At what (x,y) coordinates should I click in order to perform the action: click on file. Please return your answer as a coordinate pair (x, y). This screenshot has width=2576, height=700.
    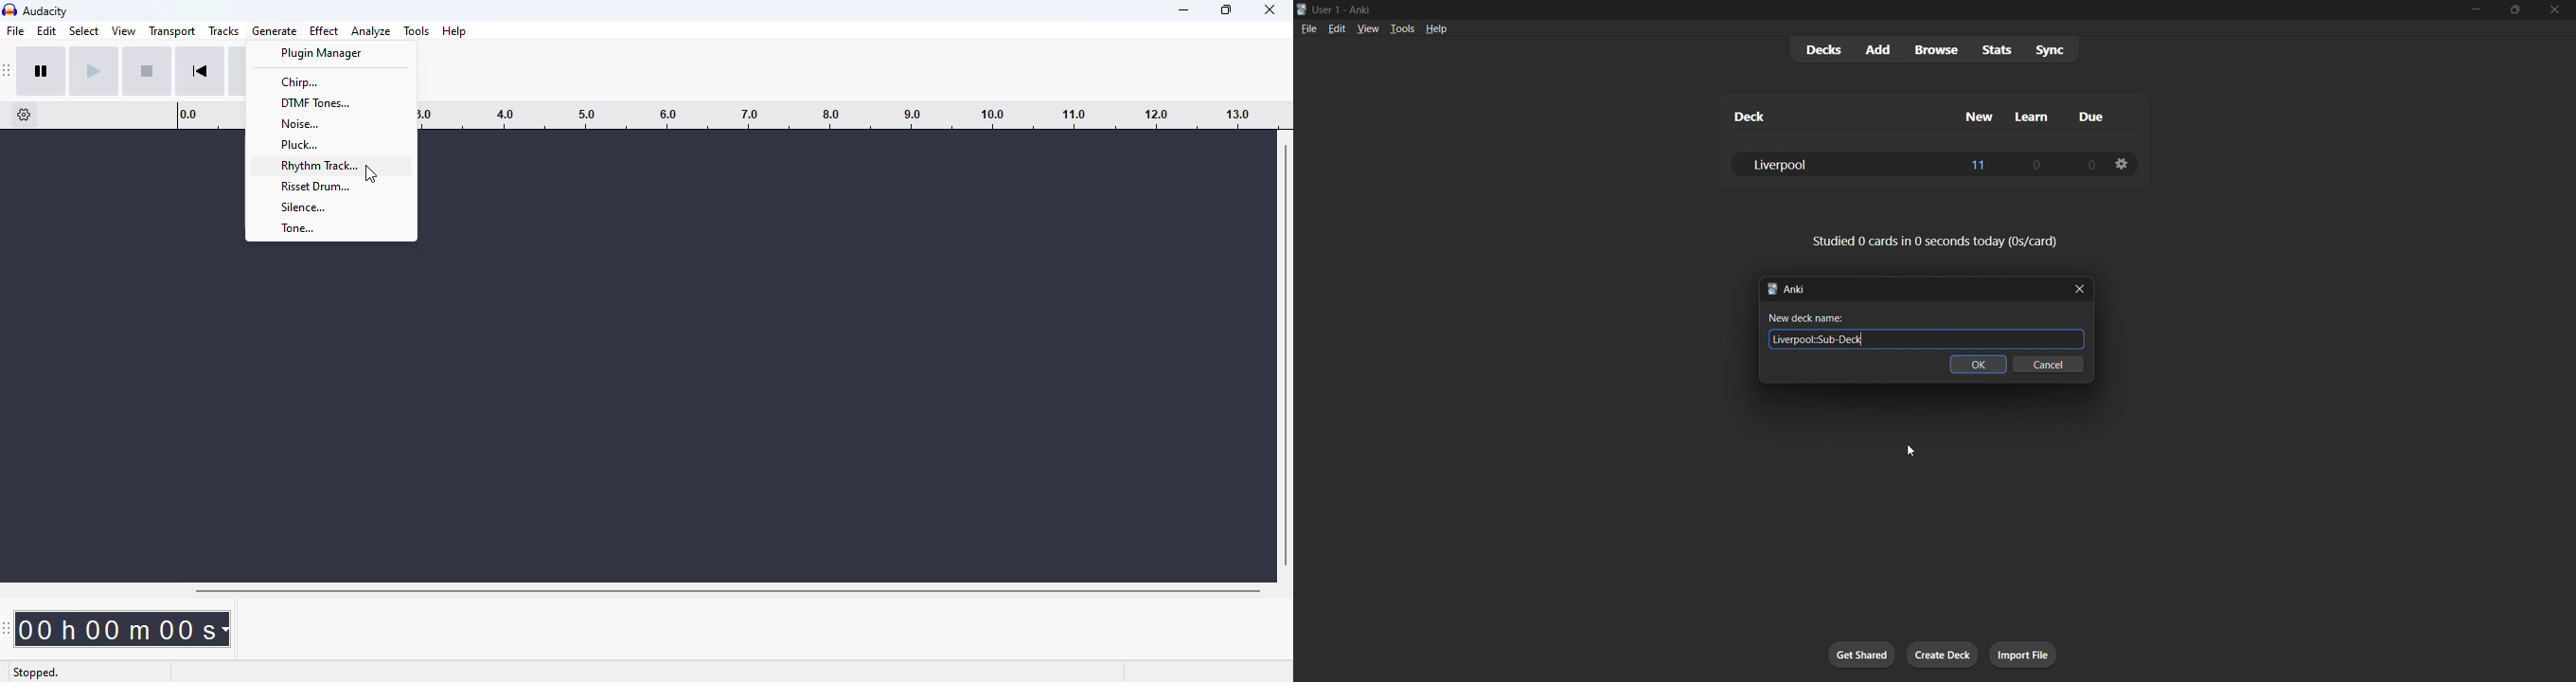
    Looking at the image, I should click on (1308, 28).